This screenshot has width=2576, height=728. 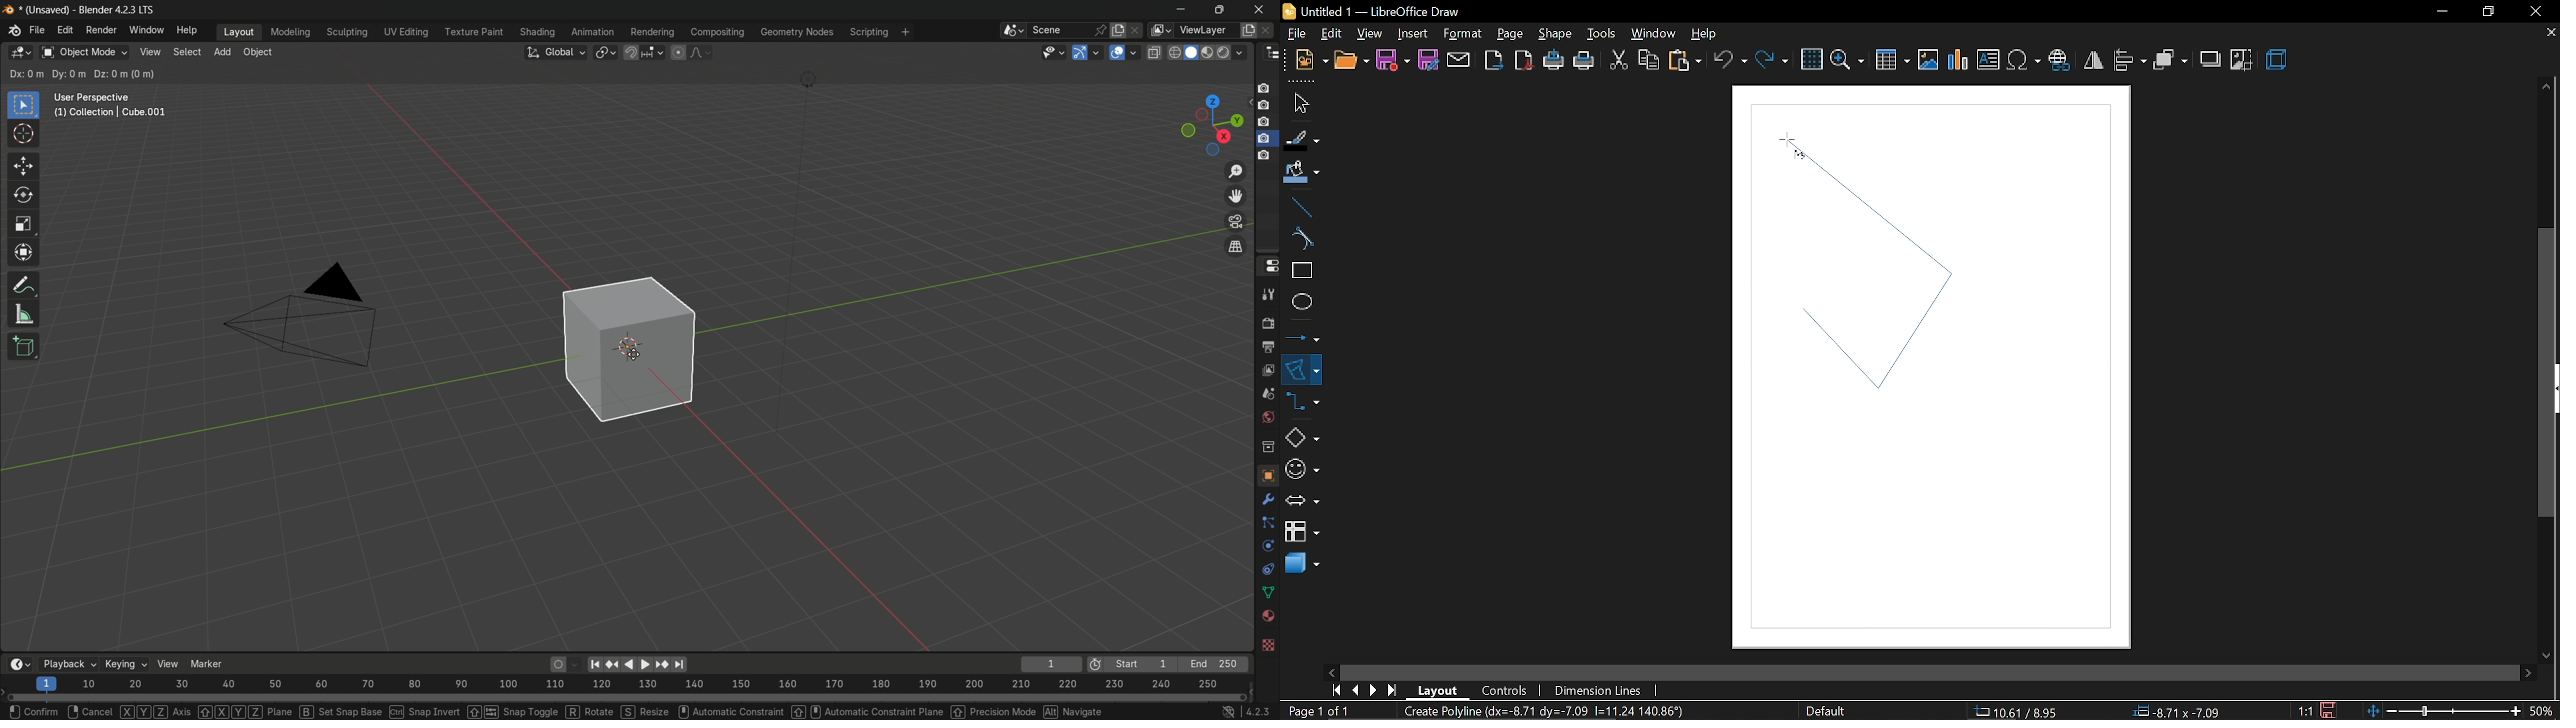 What do you see at coordinates (1159, 30) in the screenshot?
I see `active workspace` at bounding box center [1159, 30].